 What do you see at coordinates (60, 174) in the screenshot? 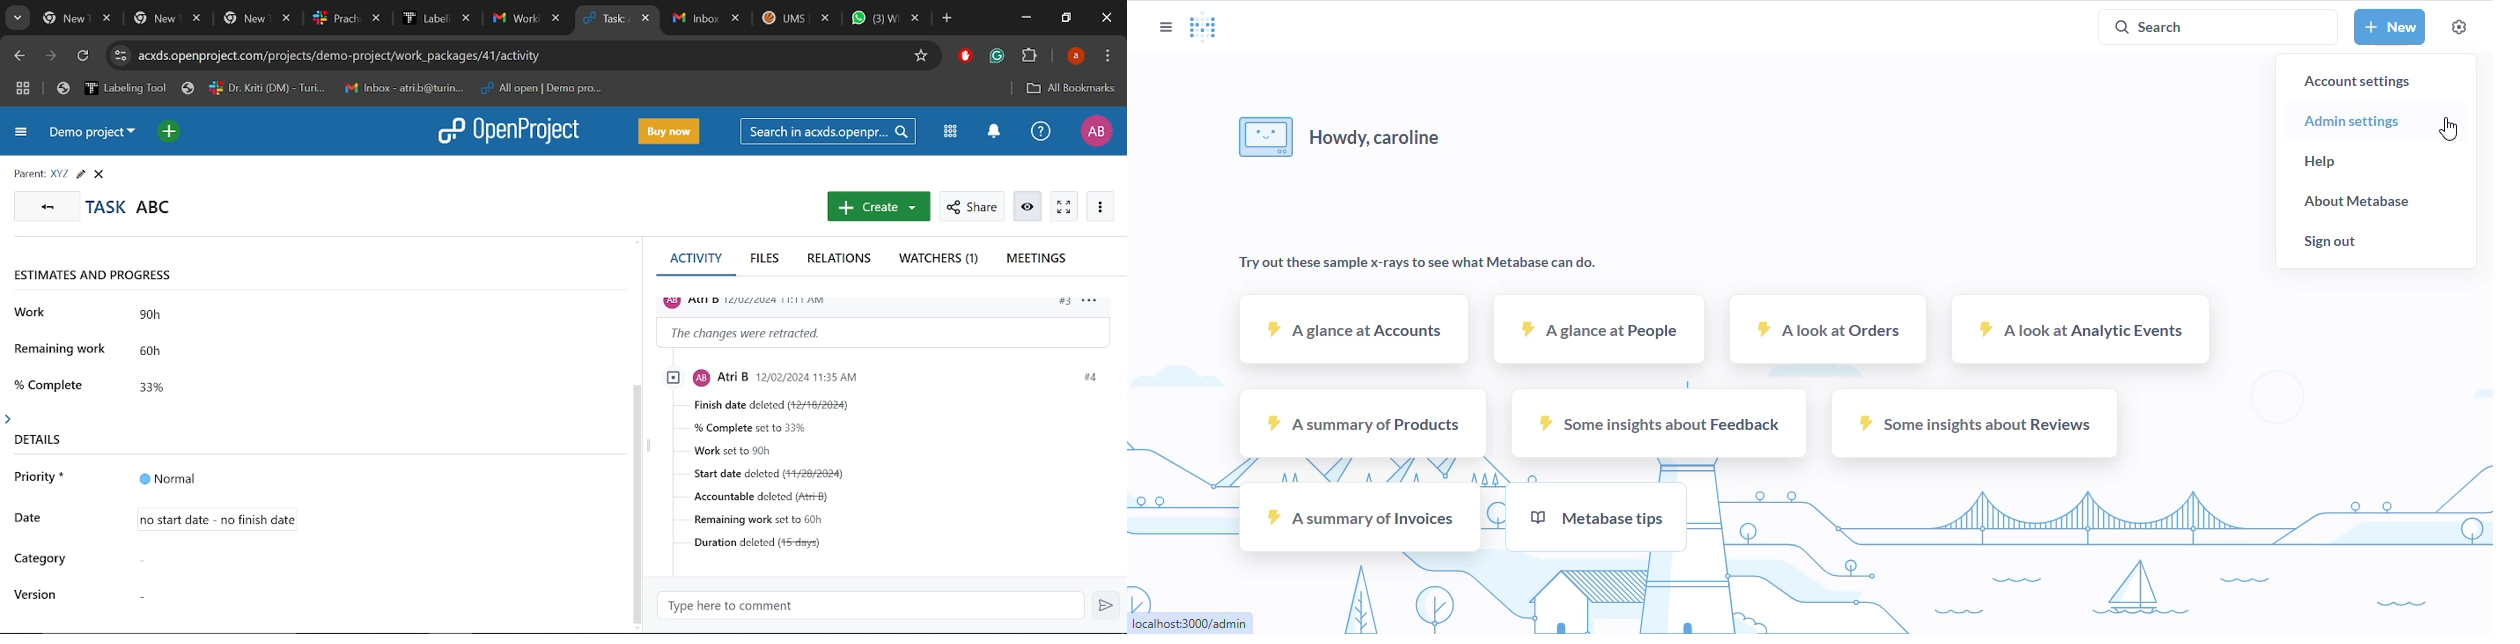
I see `Parent task` at bounding box center [60, 174].